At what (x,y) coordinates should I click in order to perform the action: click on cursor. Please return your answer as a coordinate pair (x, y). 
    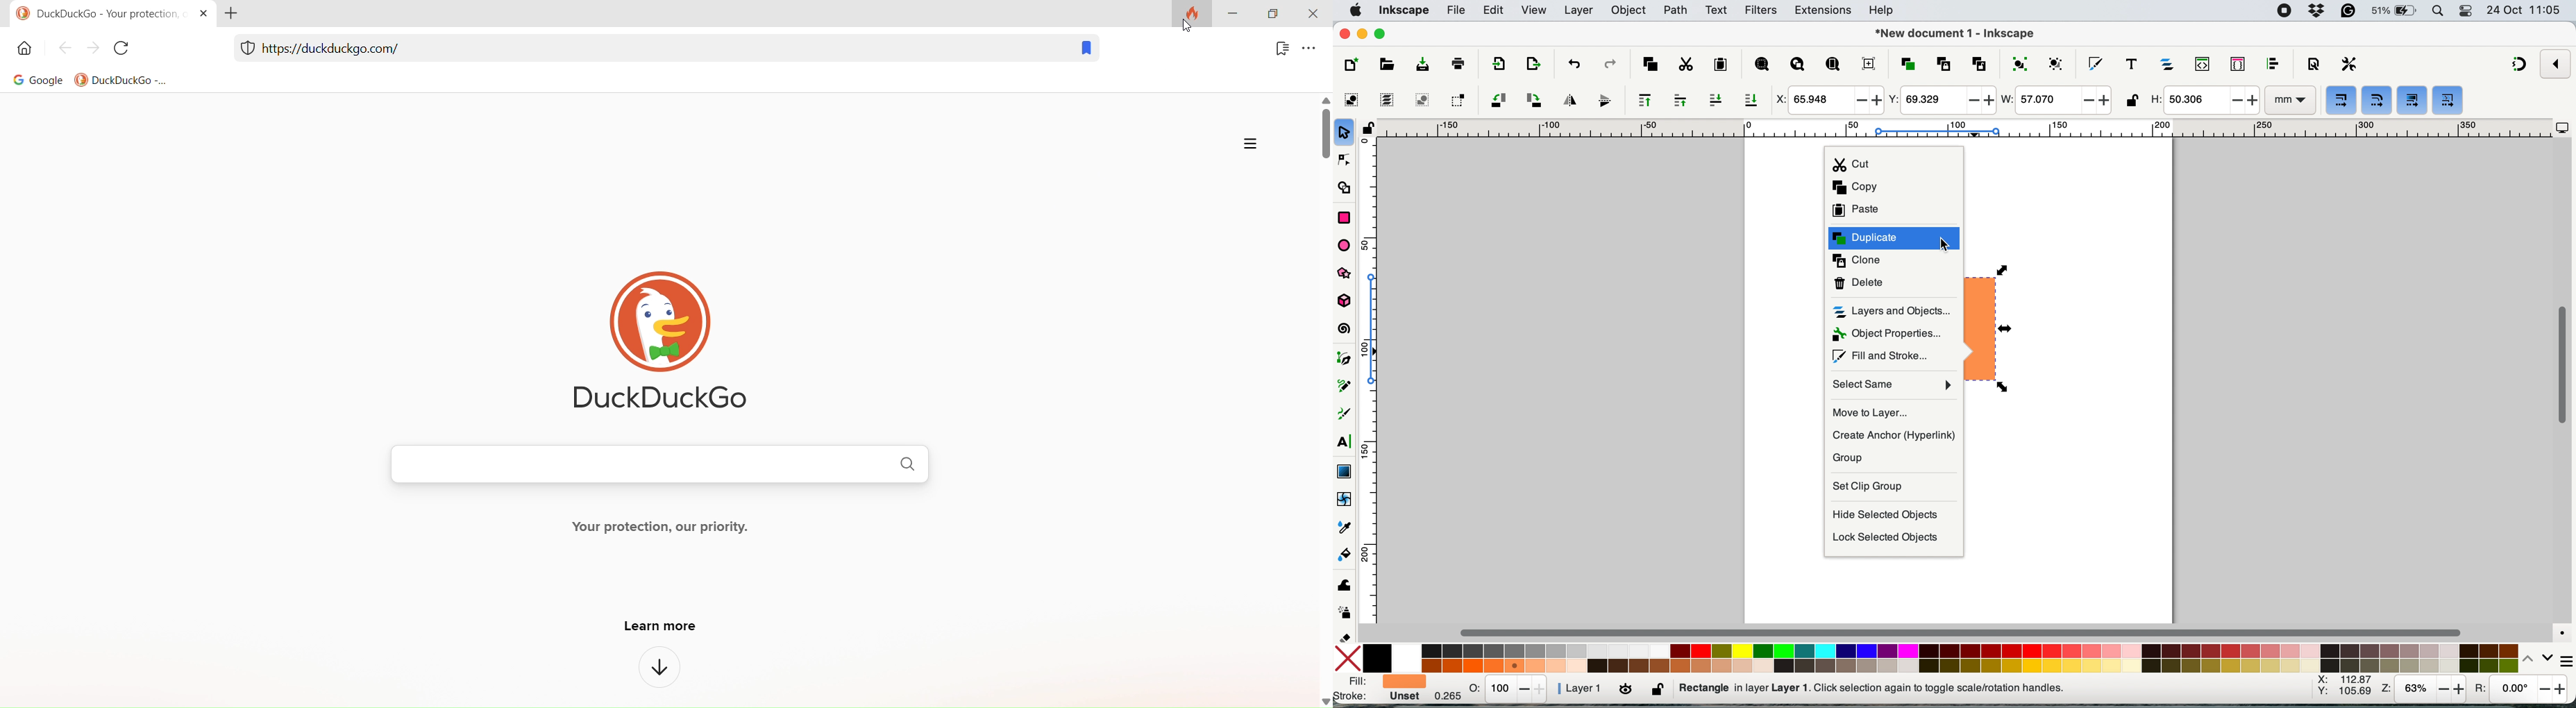
    Looking at the image, I should click on (1947, 243).